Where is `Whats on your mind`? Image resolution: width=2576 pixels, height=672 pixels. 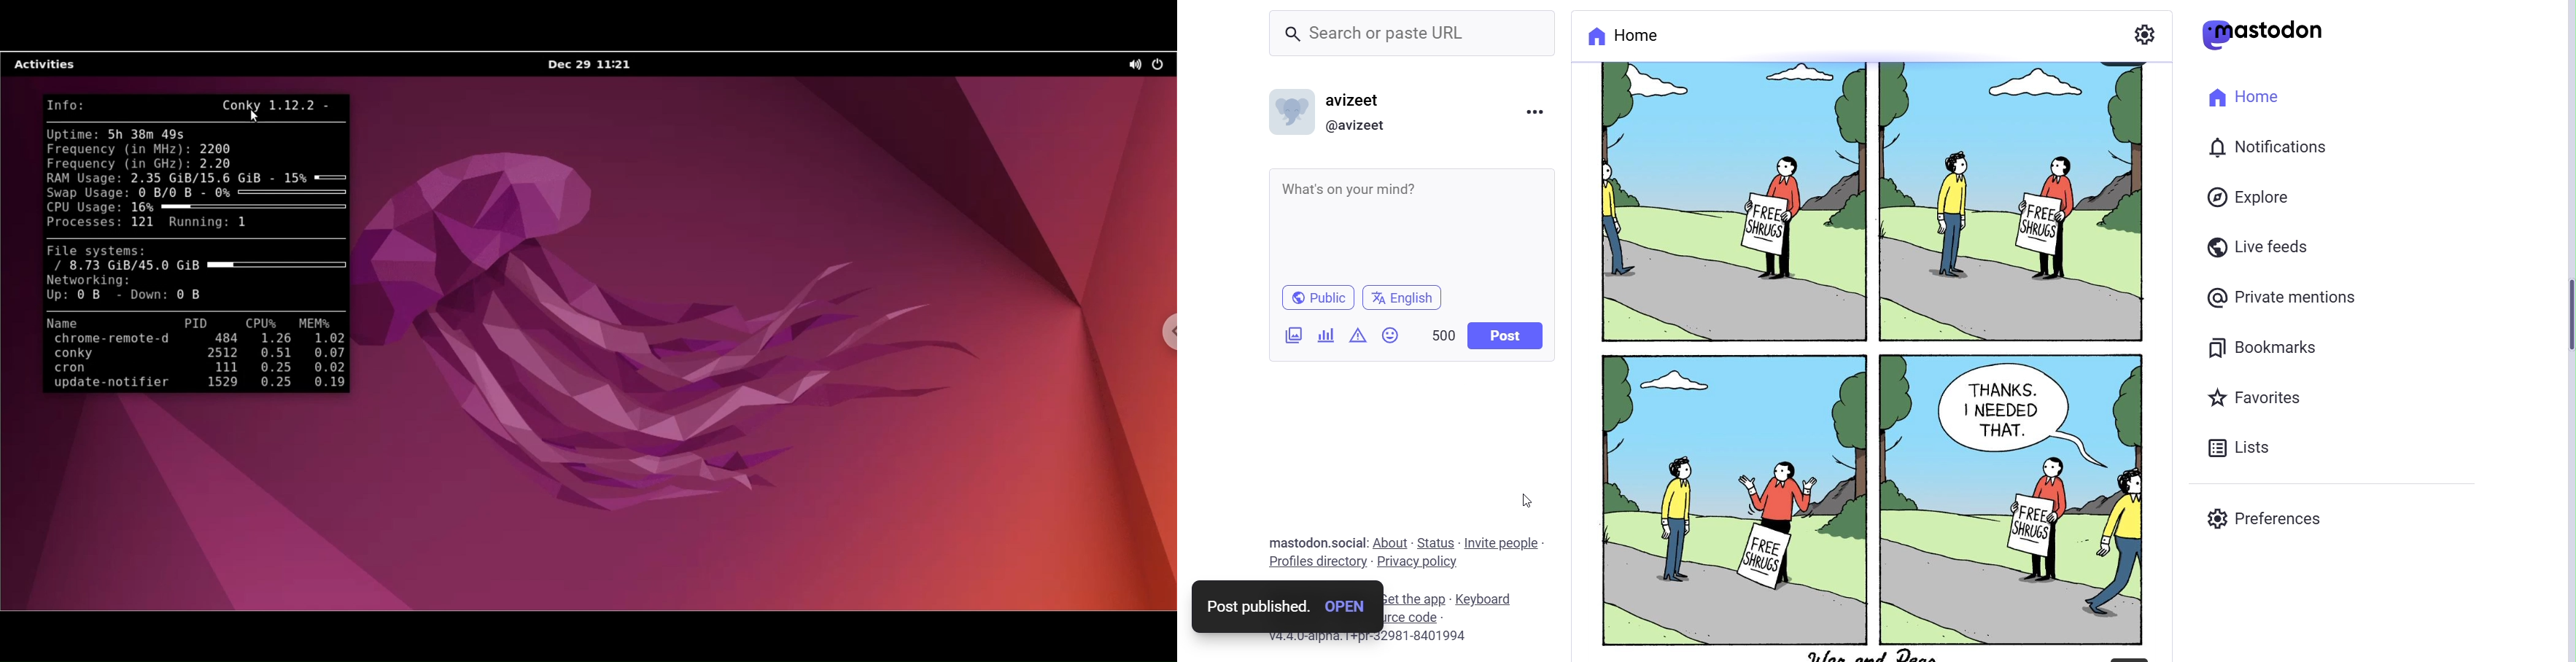 Whats on your mind is located at coordinates (1411, 225).